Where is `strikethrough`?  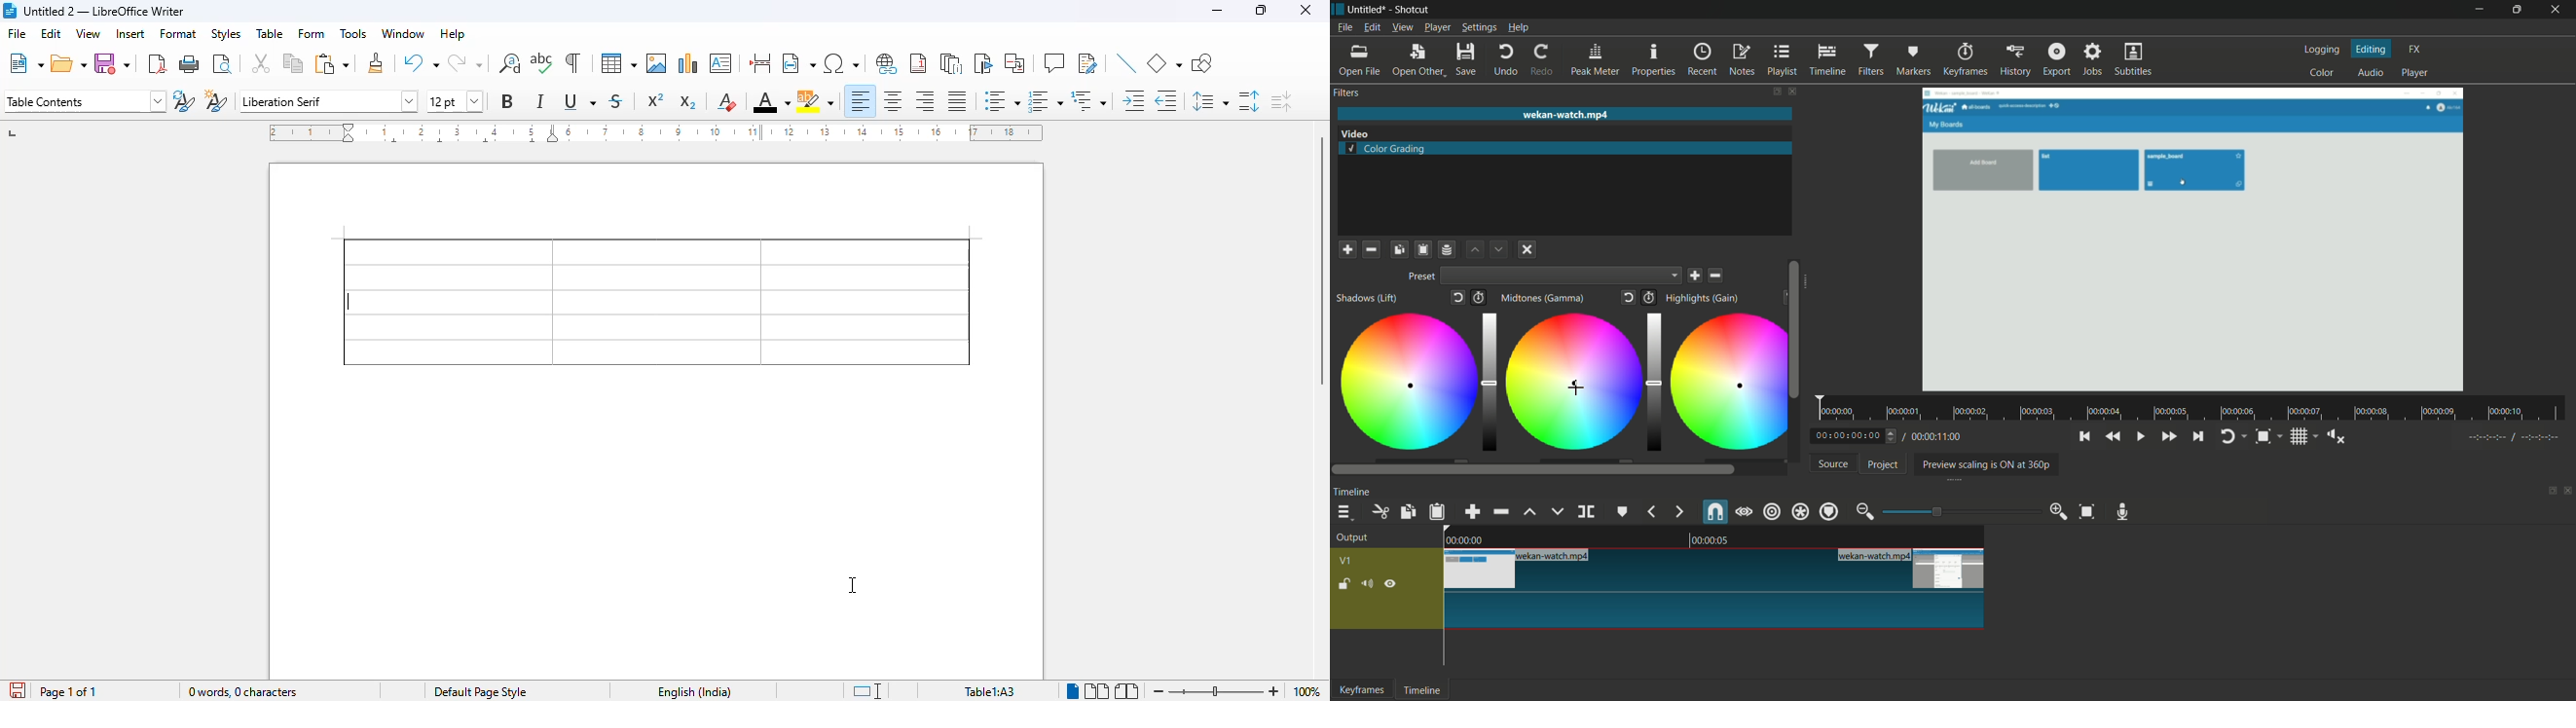 strikethrough is located at coordinates (617, 100).